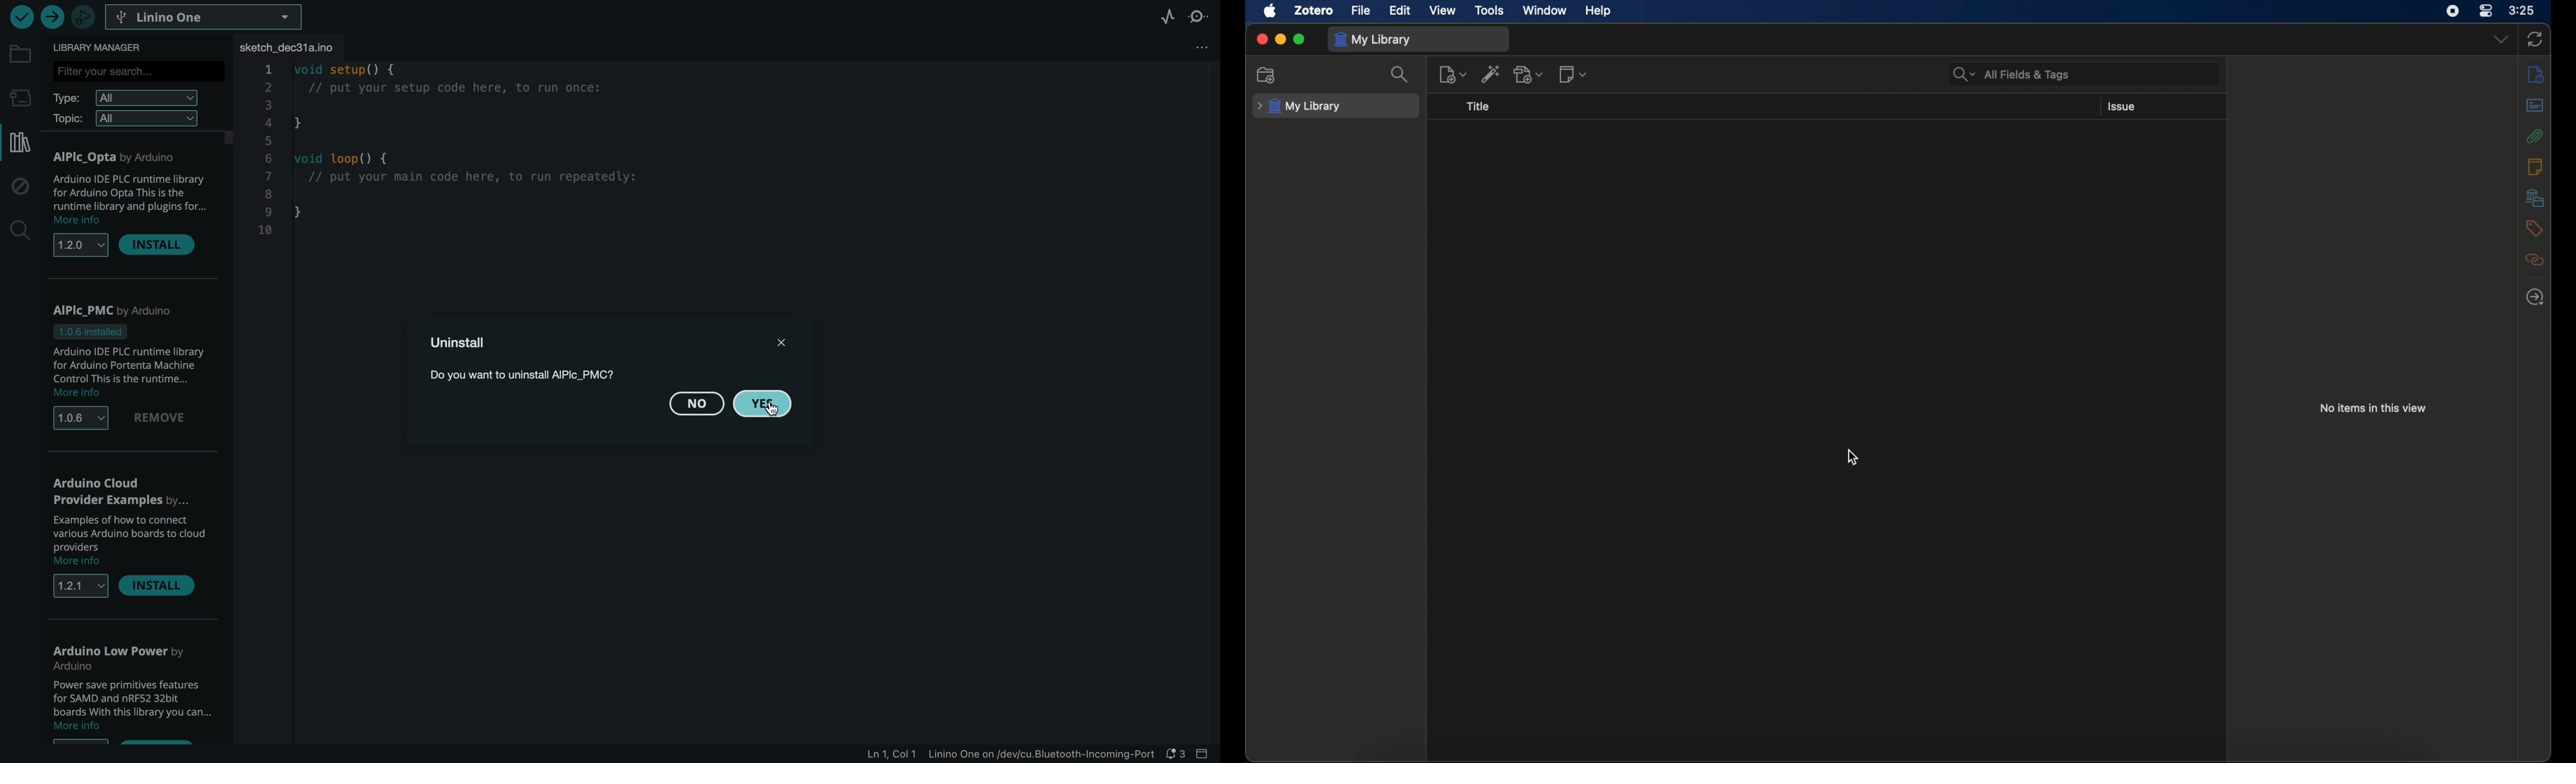  What do you see at coordinates (1543, 9) in the screenshot?
I see `window` at bounding box center [1543, 9].